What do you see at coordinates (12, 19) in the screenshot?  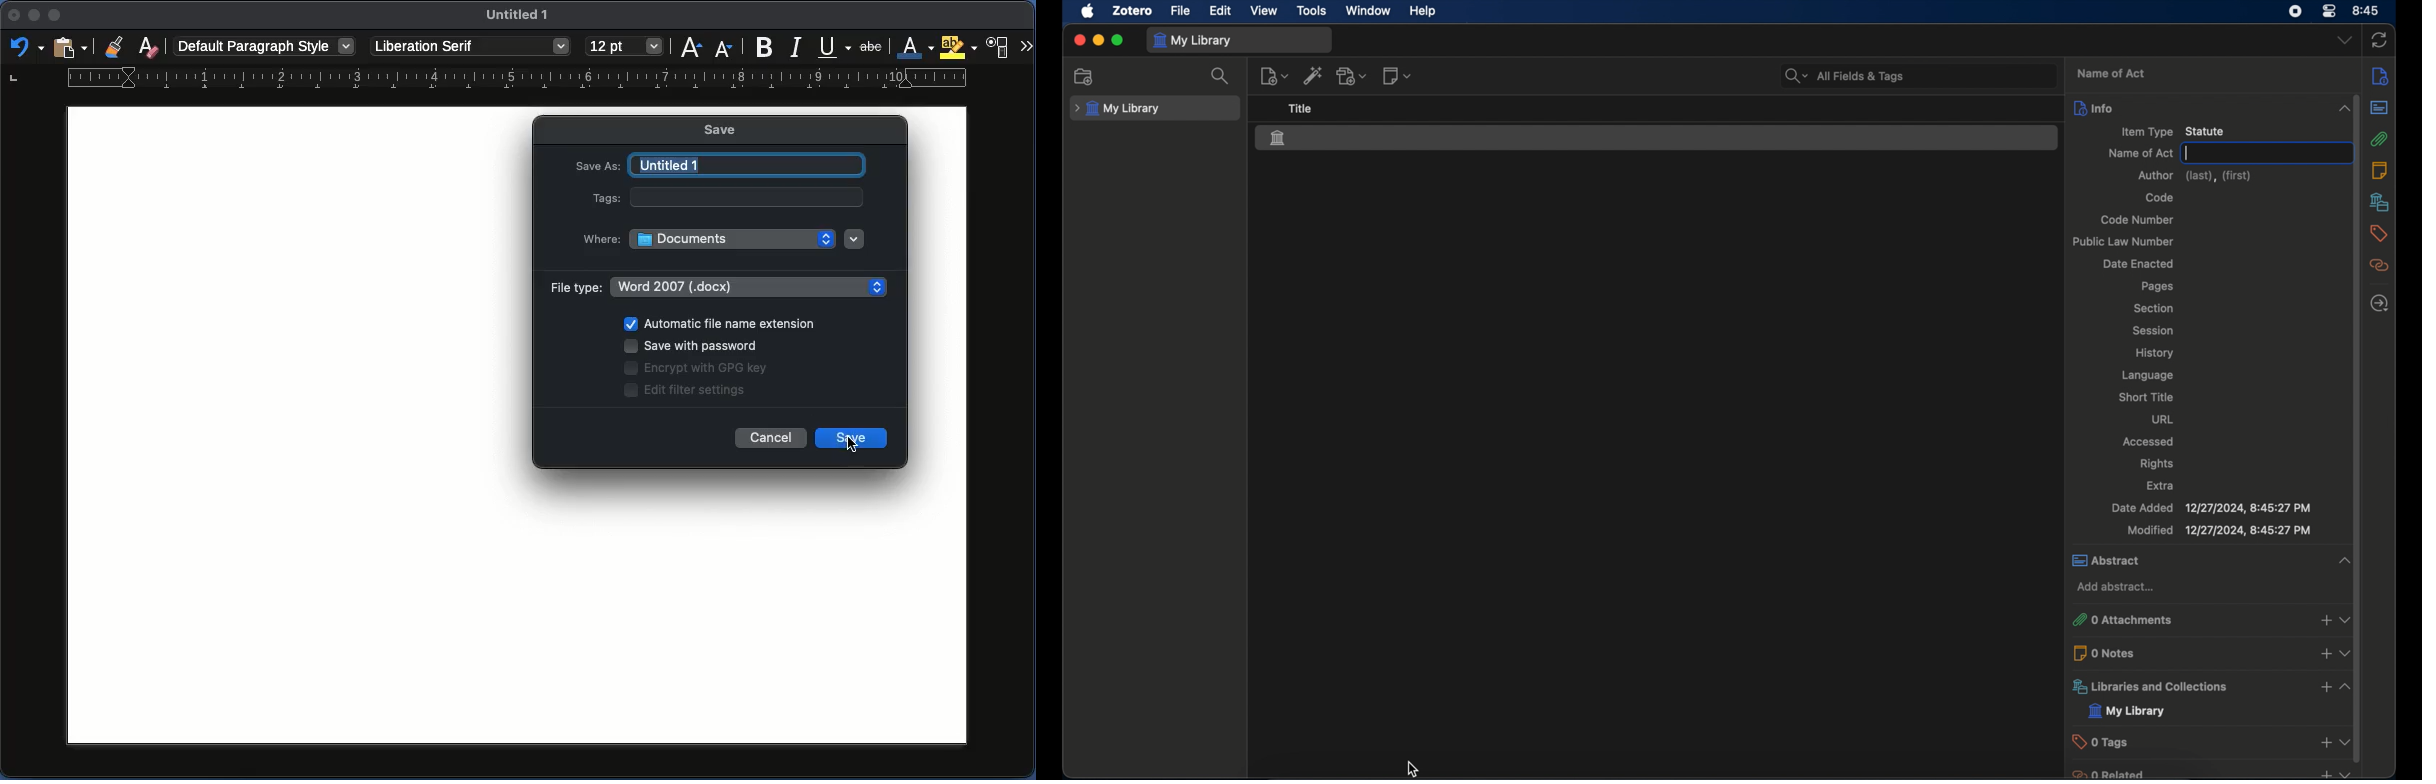 I see `Close` at bounding box center [12, 19].